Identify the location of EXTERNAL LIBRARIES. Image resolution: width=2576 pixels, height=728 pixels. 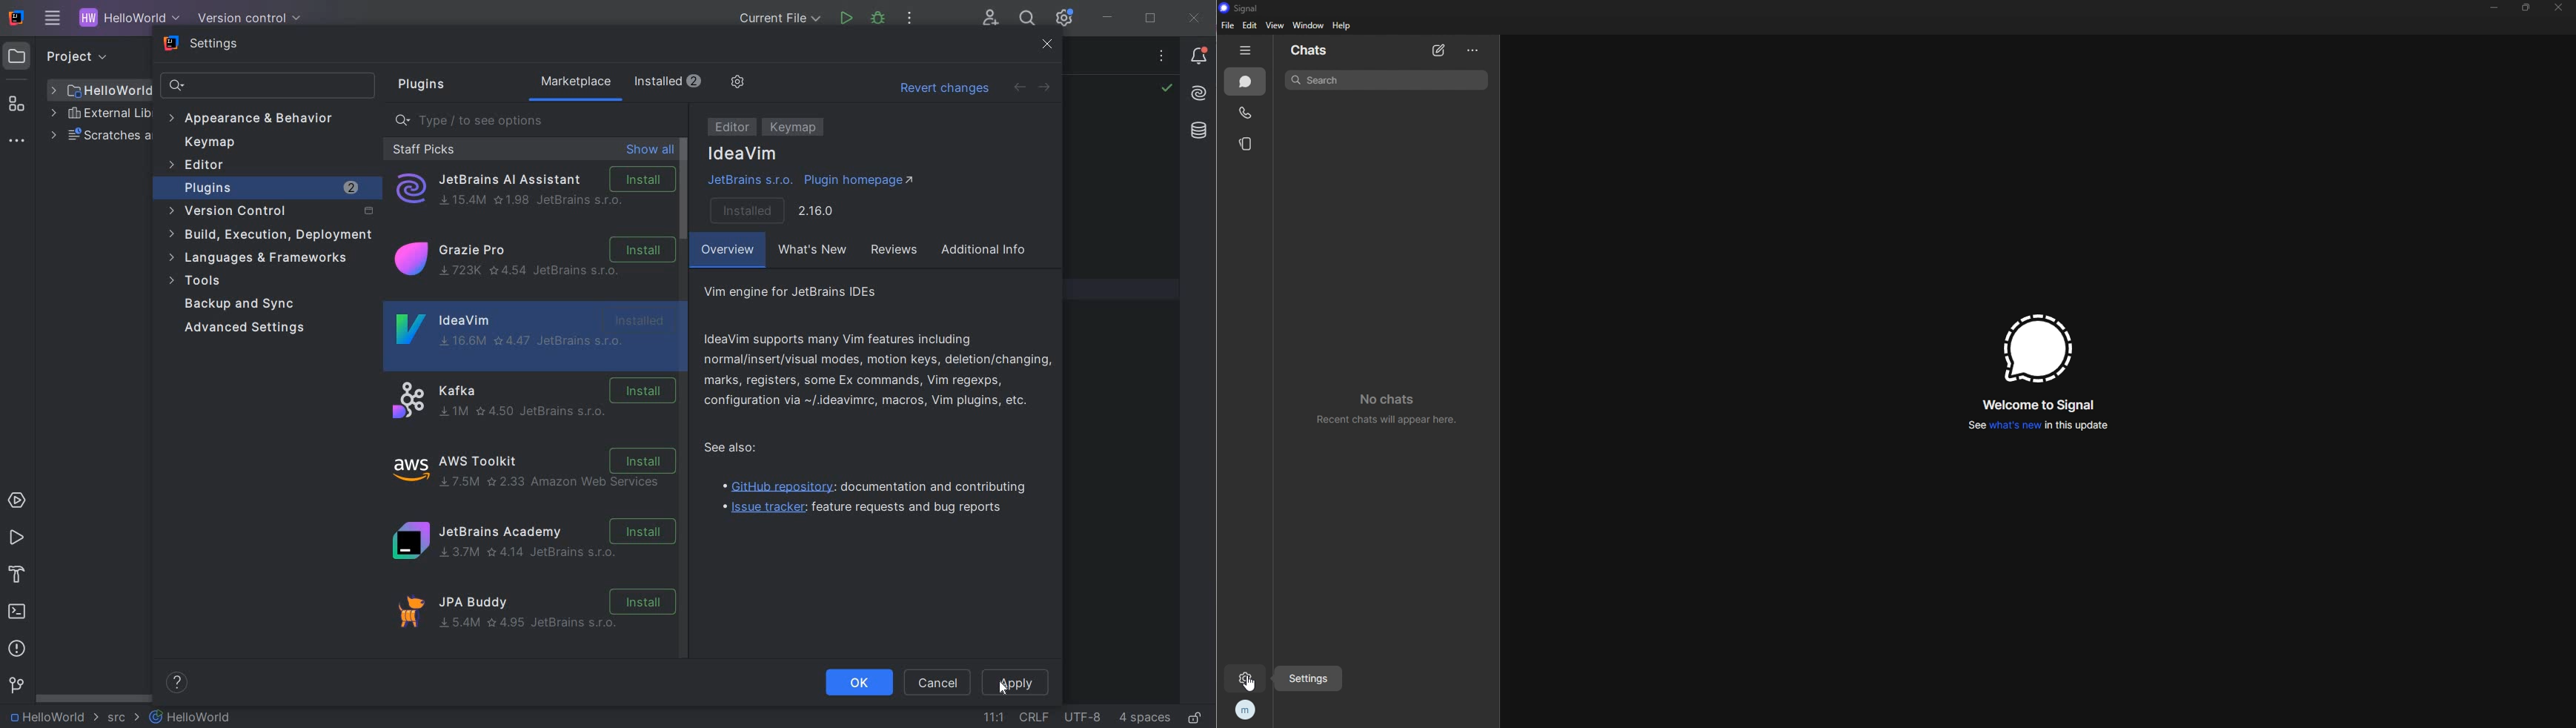
(101, 115).